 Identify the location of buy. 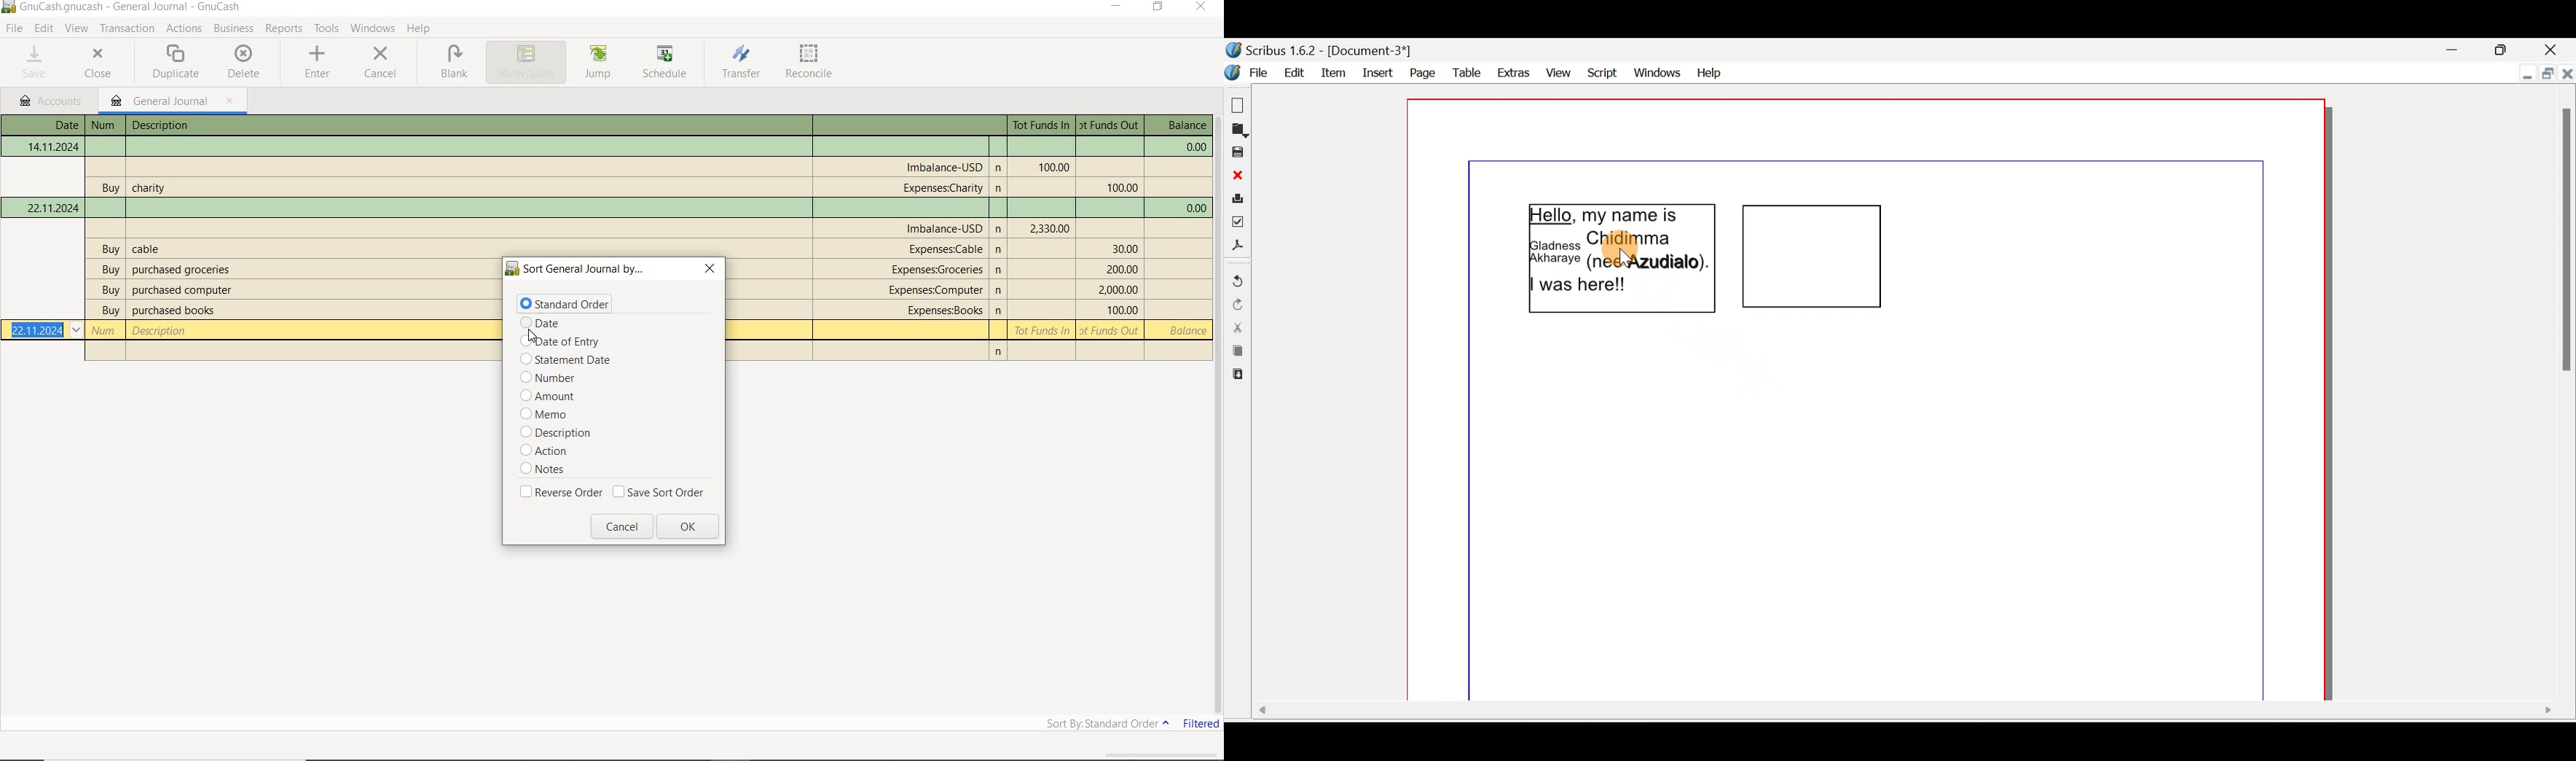
(111, 270).